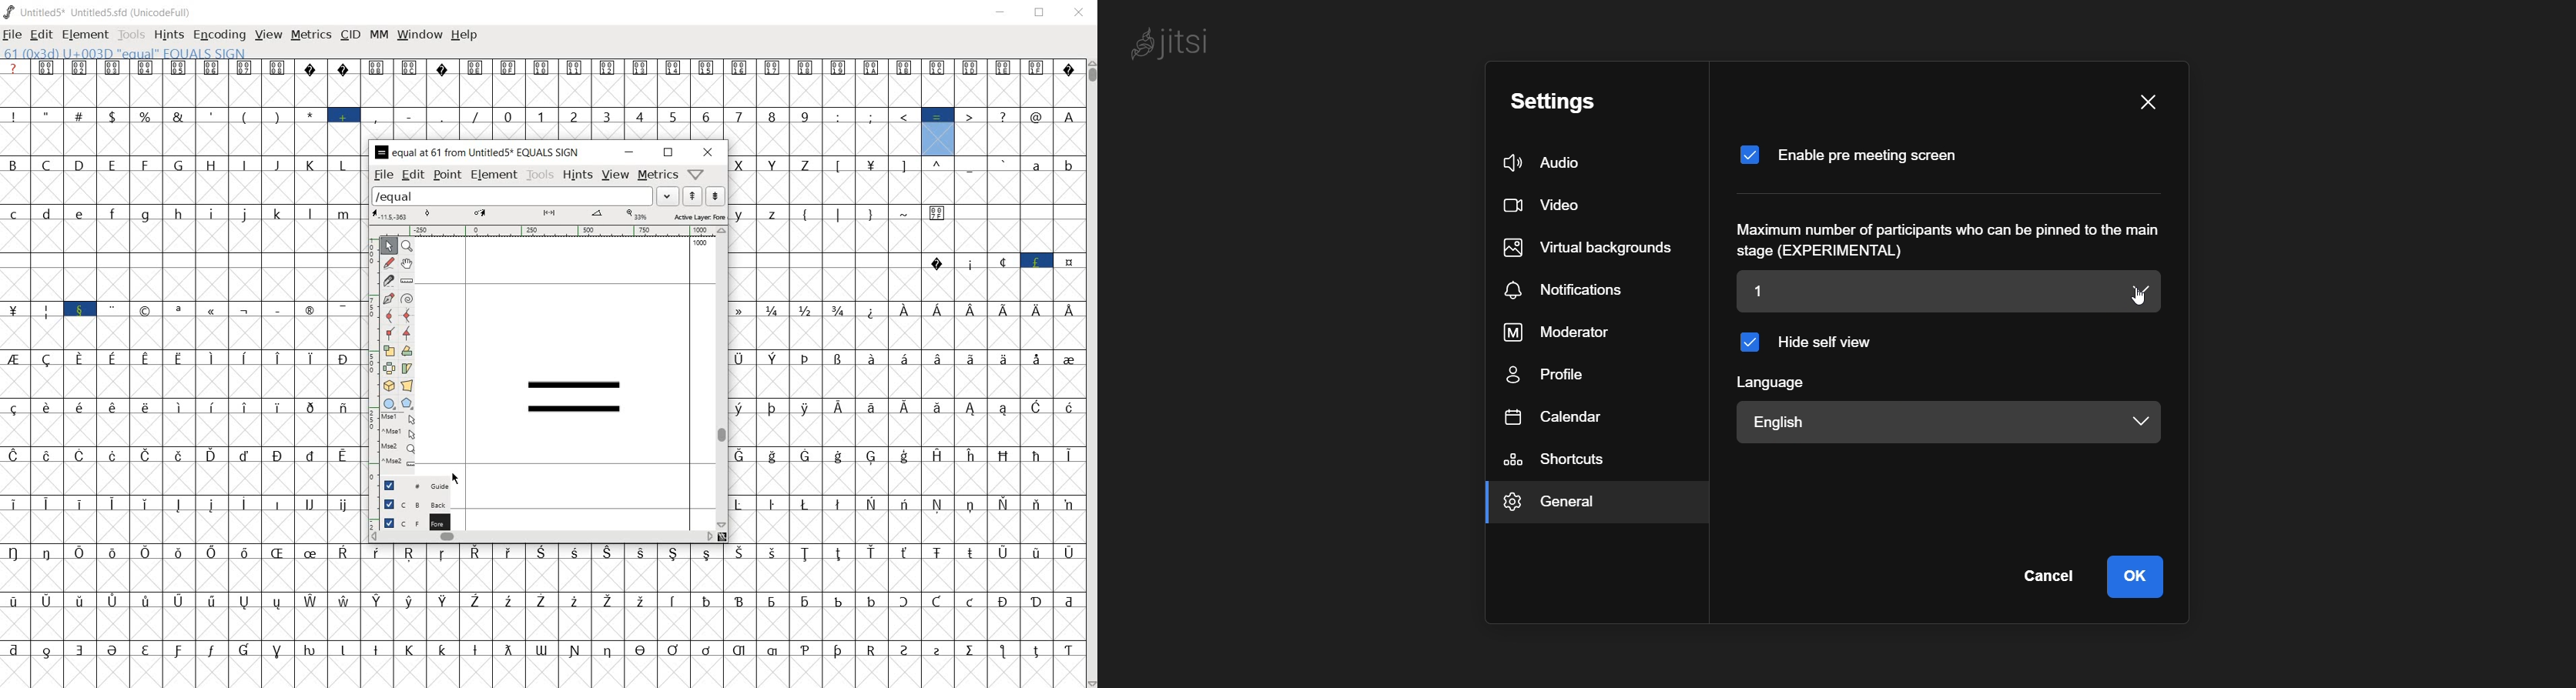  Describe the element at coordinates (563, 231) in the screenshot. I see `ruler` at that location.